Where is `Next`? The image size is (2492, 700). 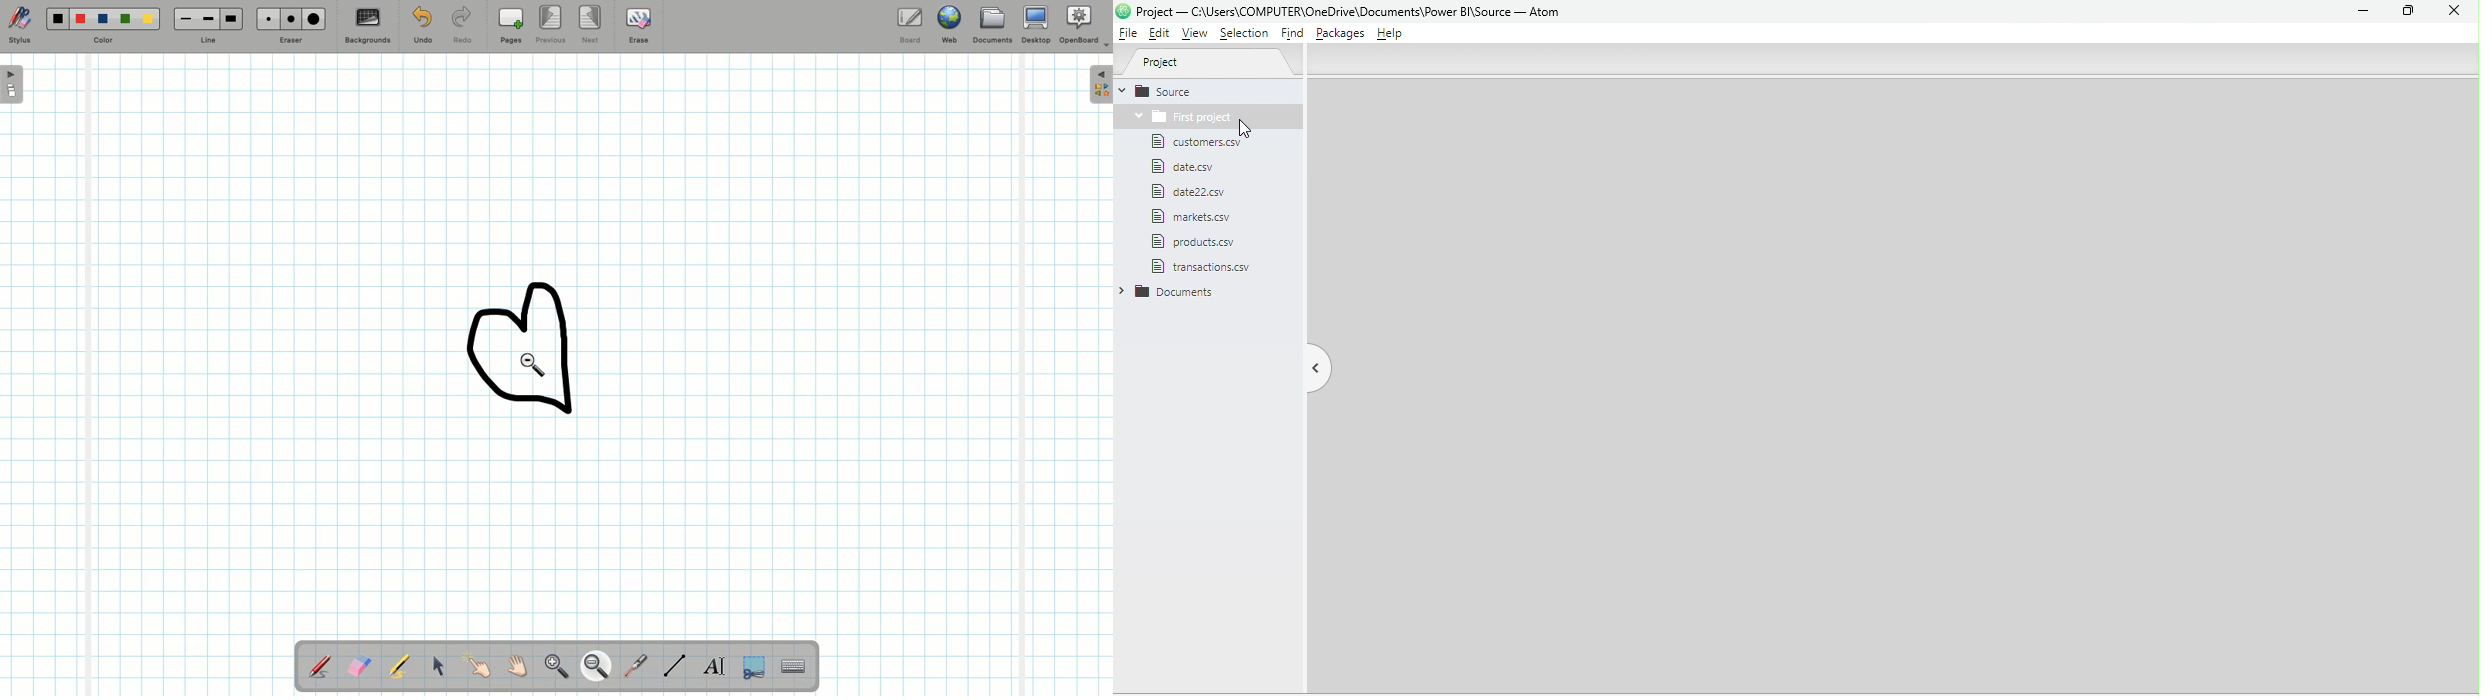
Next is located at coordinates (591, 24).